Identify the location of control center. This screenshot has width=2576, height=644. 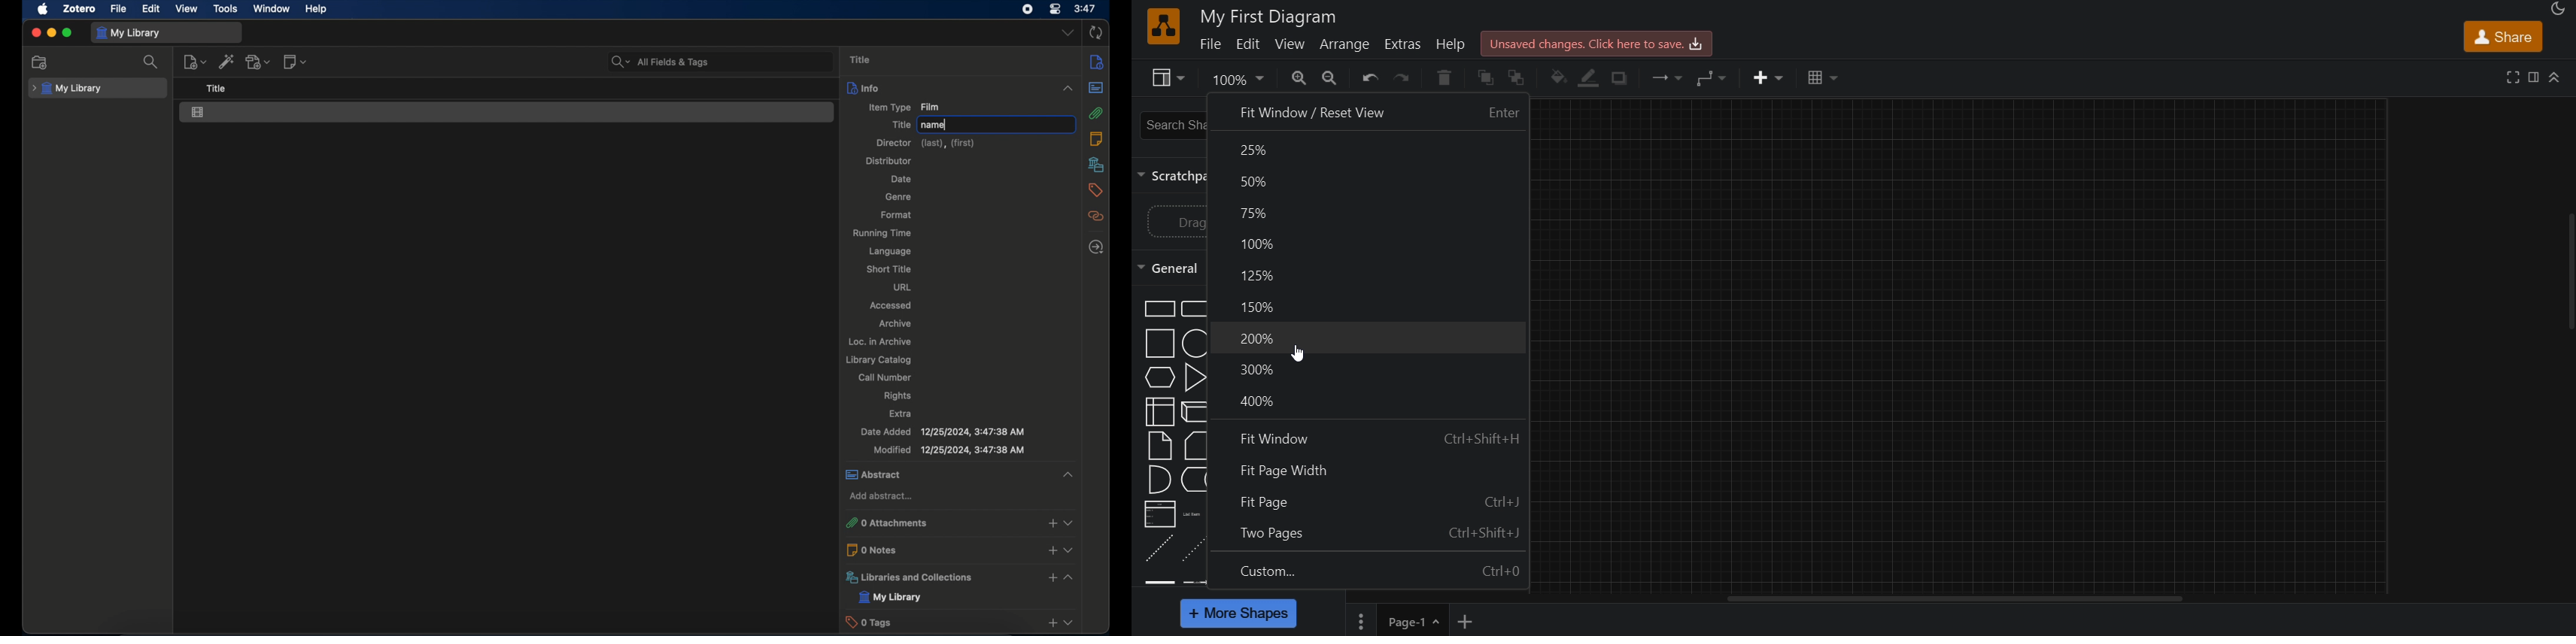
(1056, 9).